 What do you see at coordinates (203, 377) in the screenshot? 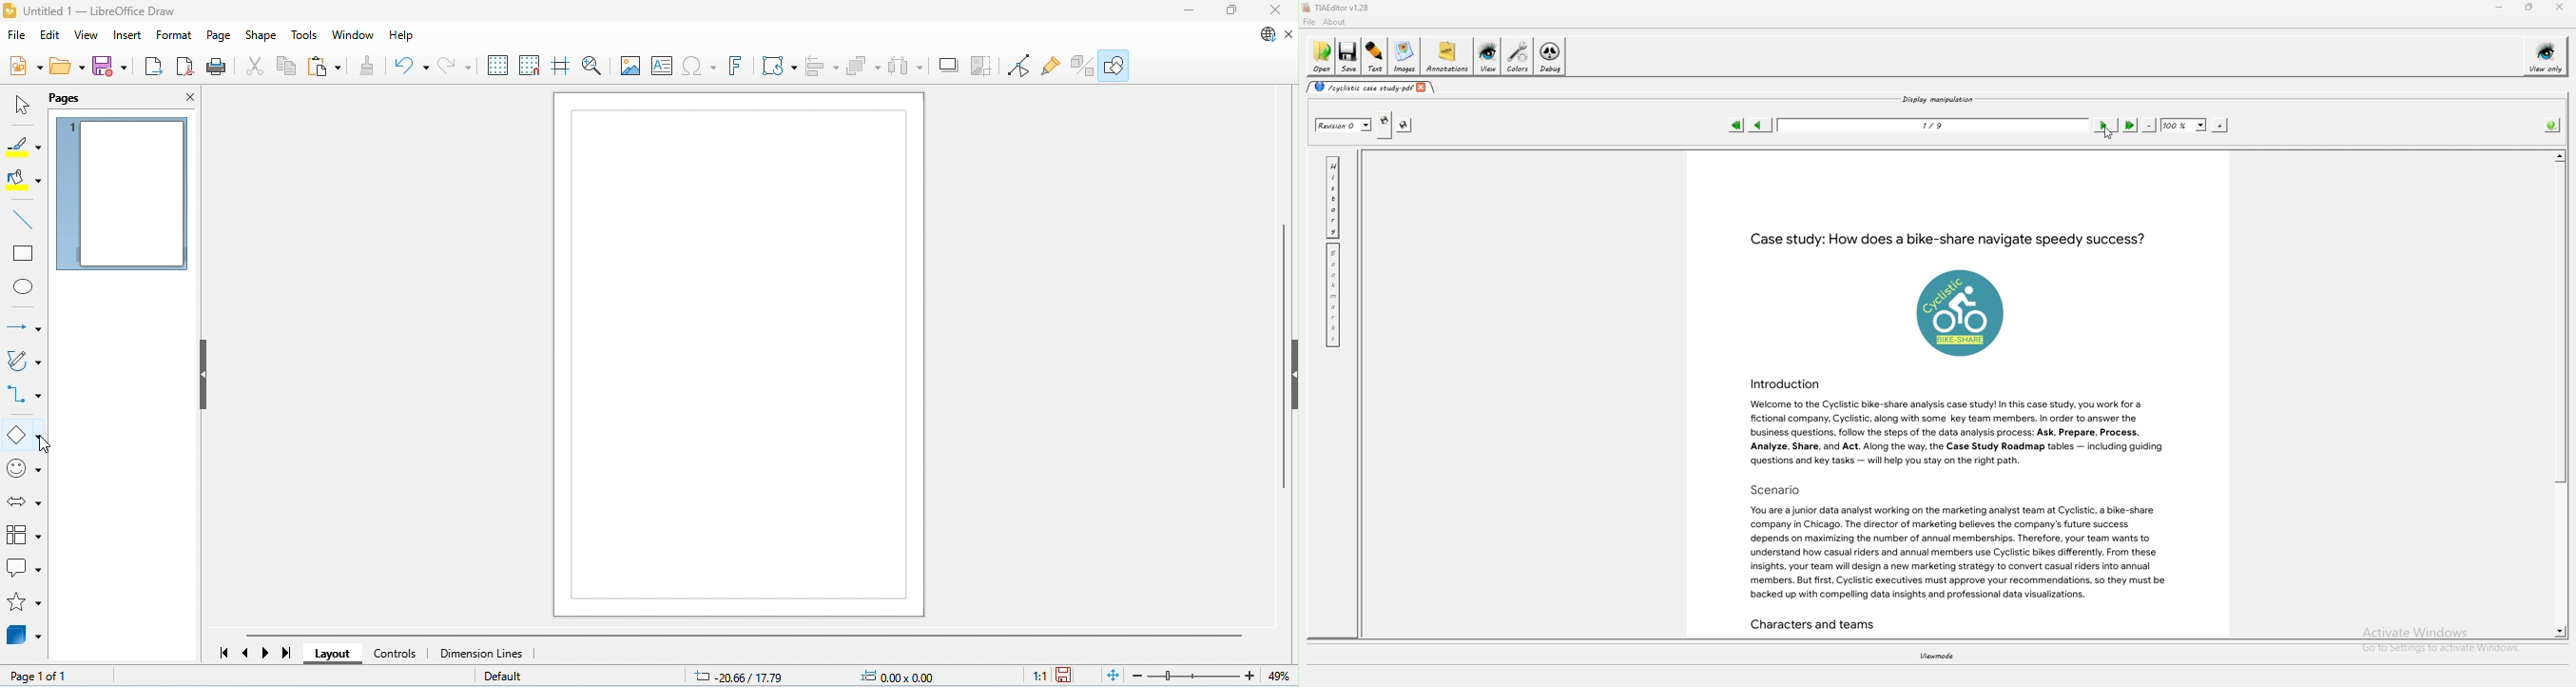
I see `hide` at bounding box center [203, 377].